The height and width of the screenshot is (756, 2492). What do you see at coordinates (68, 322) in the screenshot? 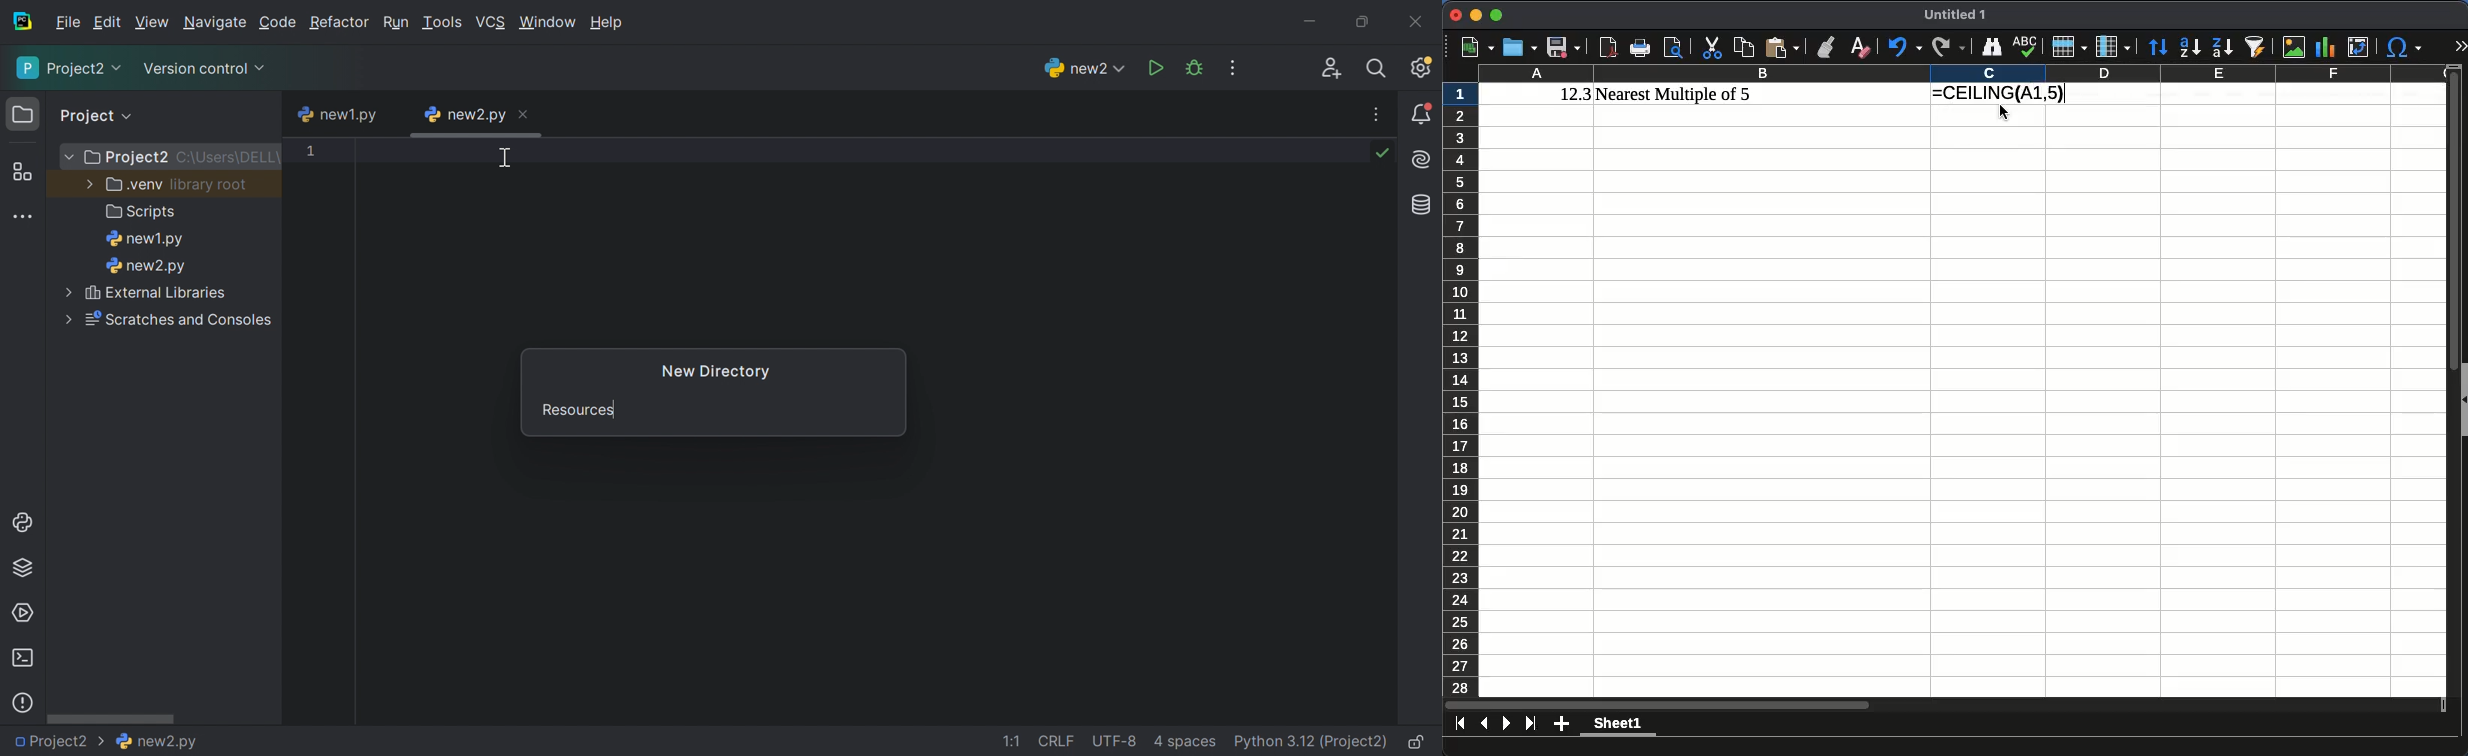
I see `More` at bounding box center [68, 322].